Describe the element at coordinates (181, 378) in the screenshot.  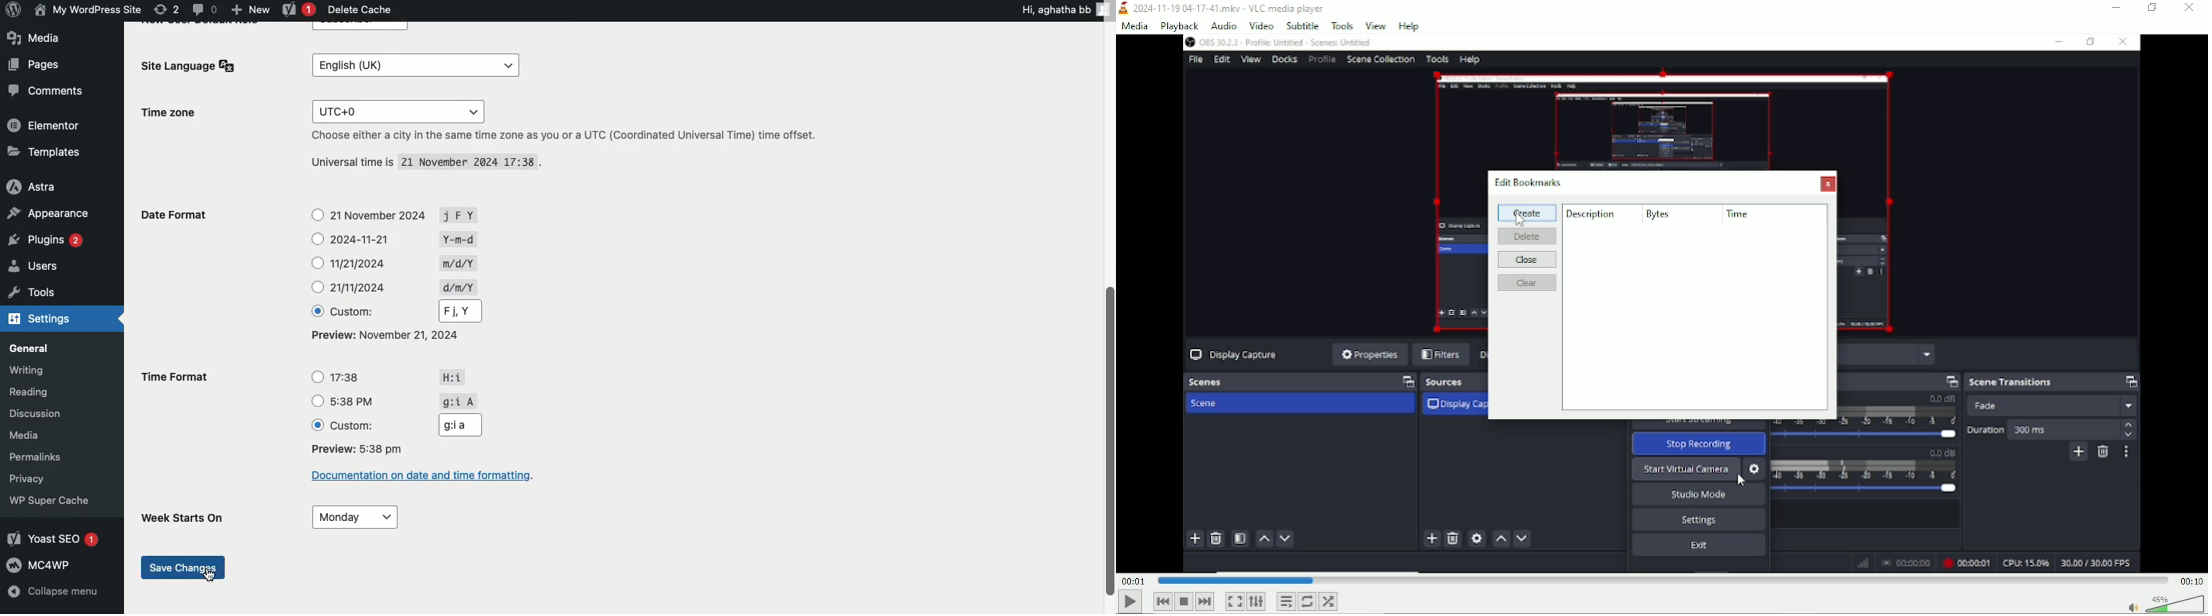
I see `Time format` at that location.